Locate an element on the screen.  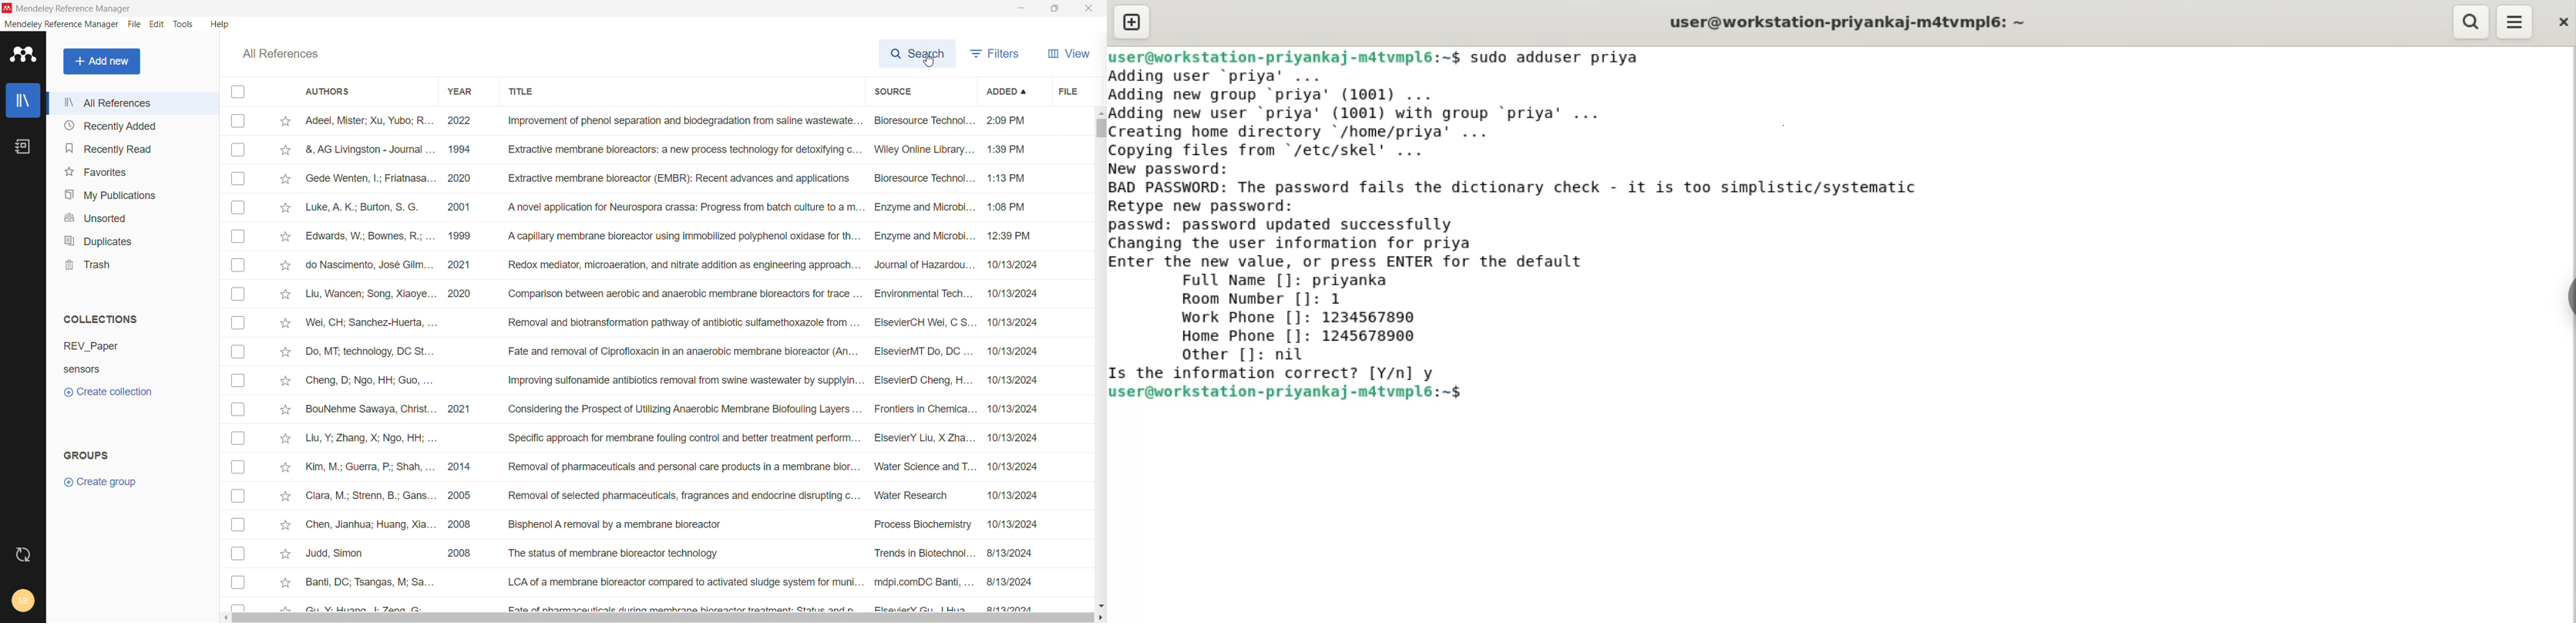
source is located at coordinates (920, 91).